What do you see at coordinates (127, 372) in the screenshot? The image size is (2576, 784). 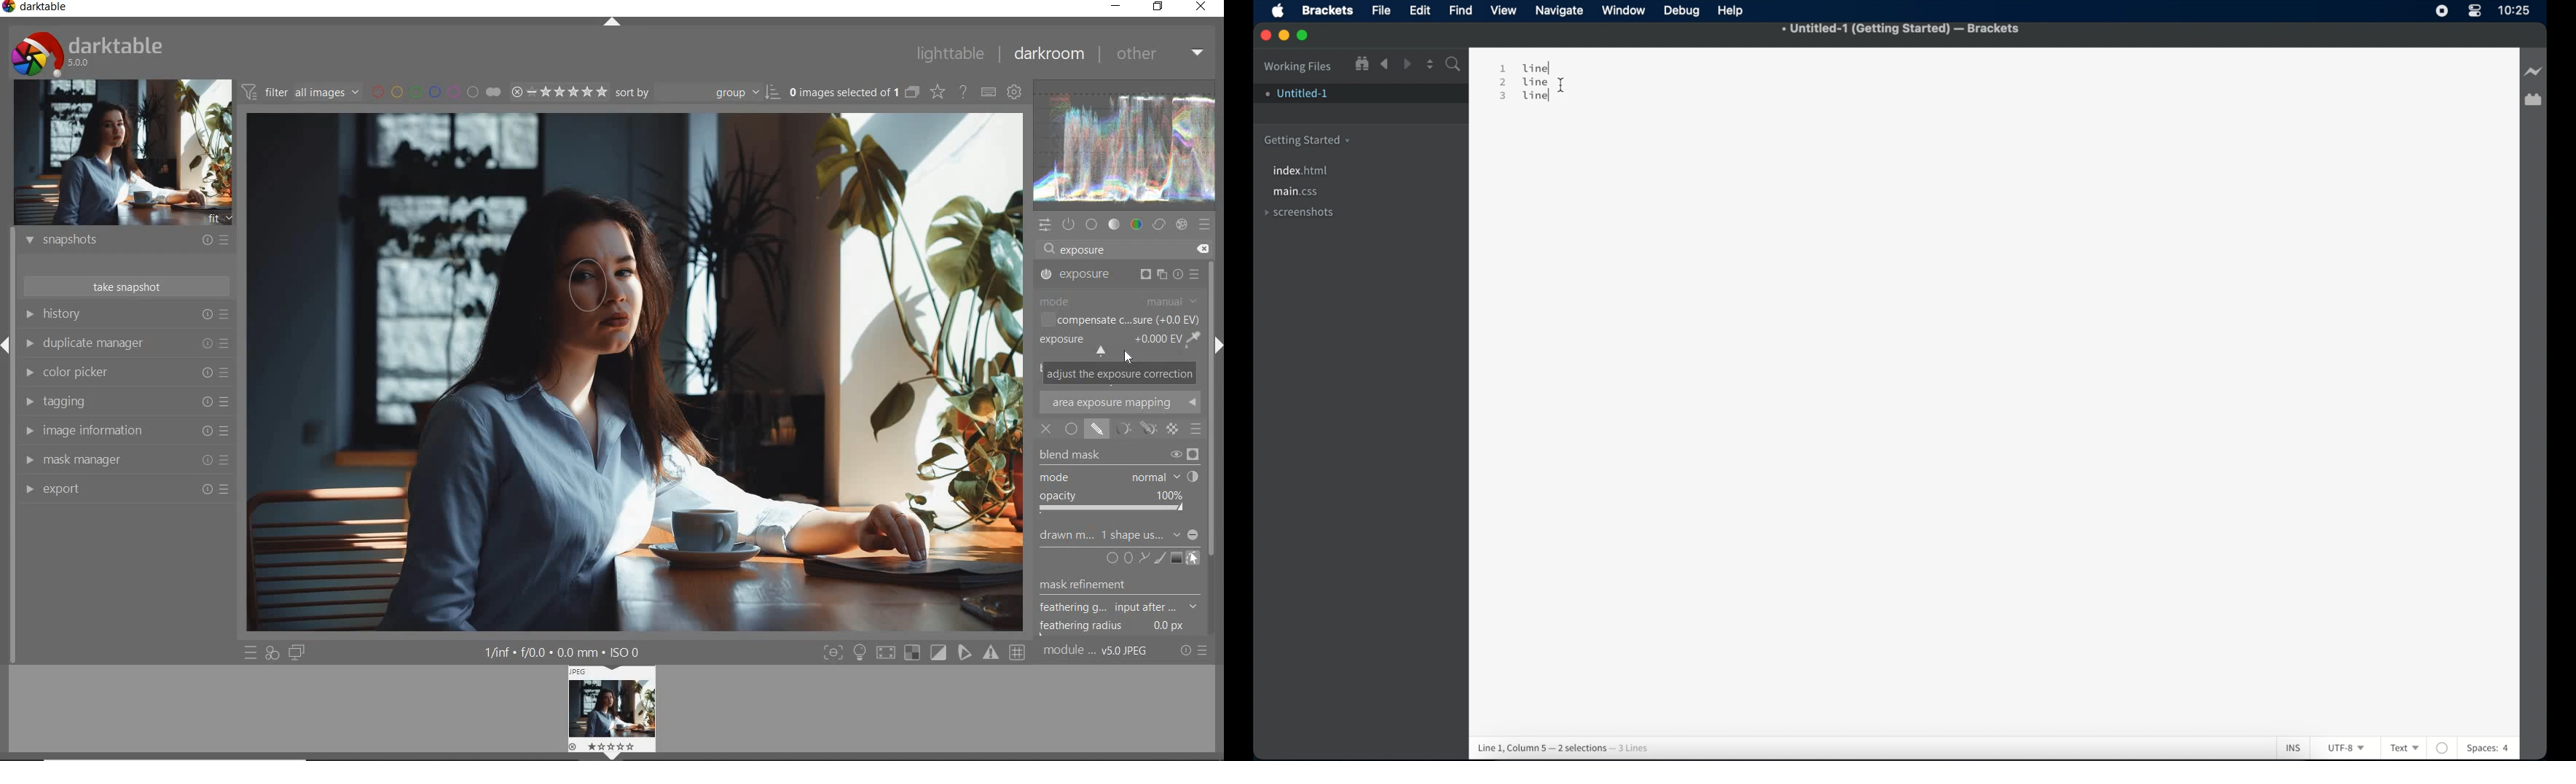 I see `color picker` at bounding box center [127, 372].